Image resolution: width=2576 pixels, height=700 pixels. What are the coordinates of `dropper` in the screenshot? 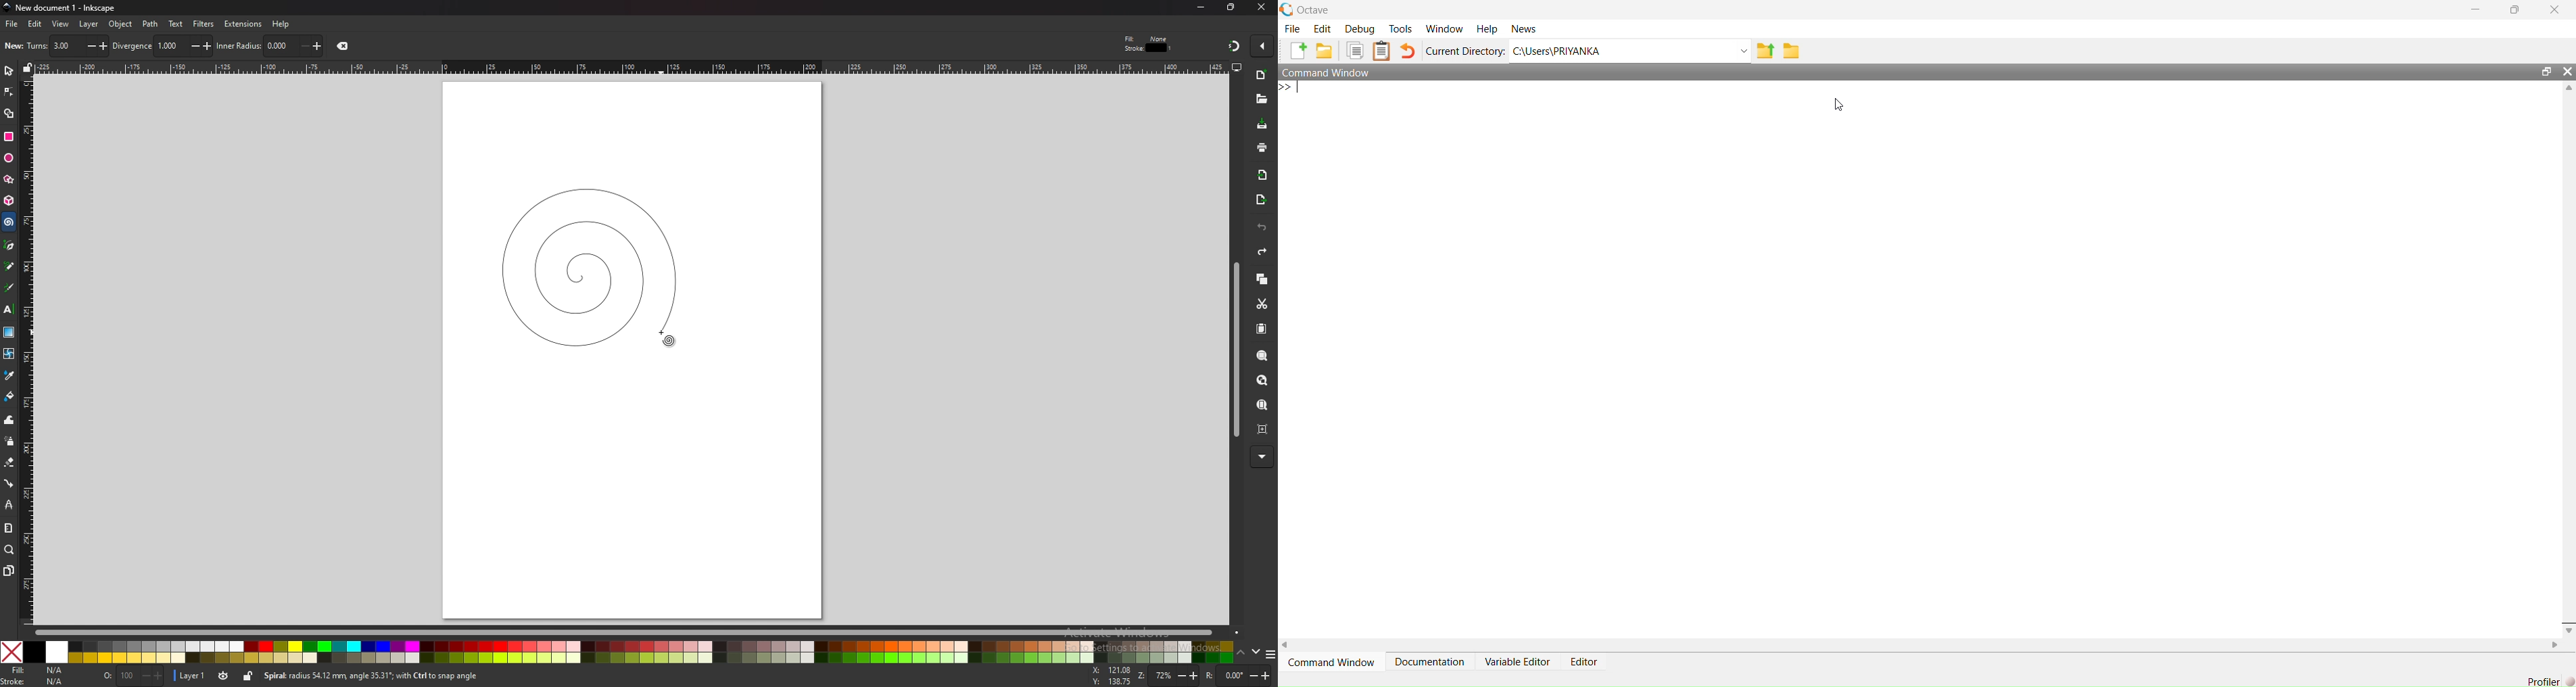 It's located at (10, 375).